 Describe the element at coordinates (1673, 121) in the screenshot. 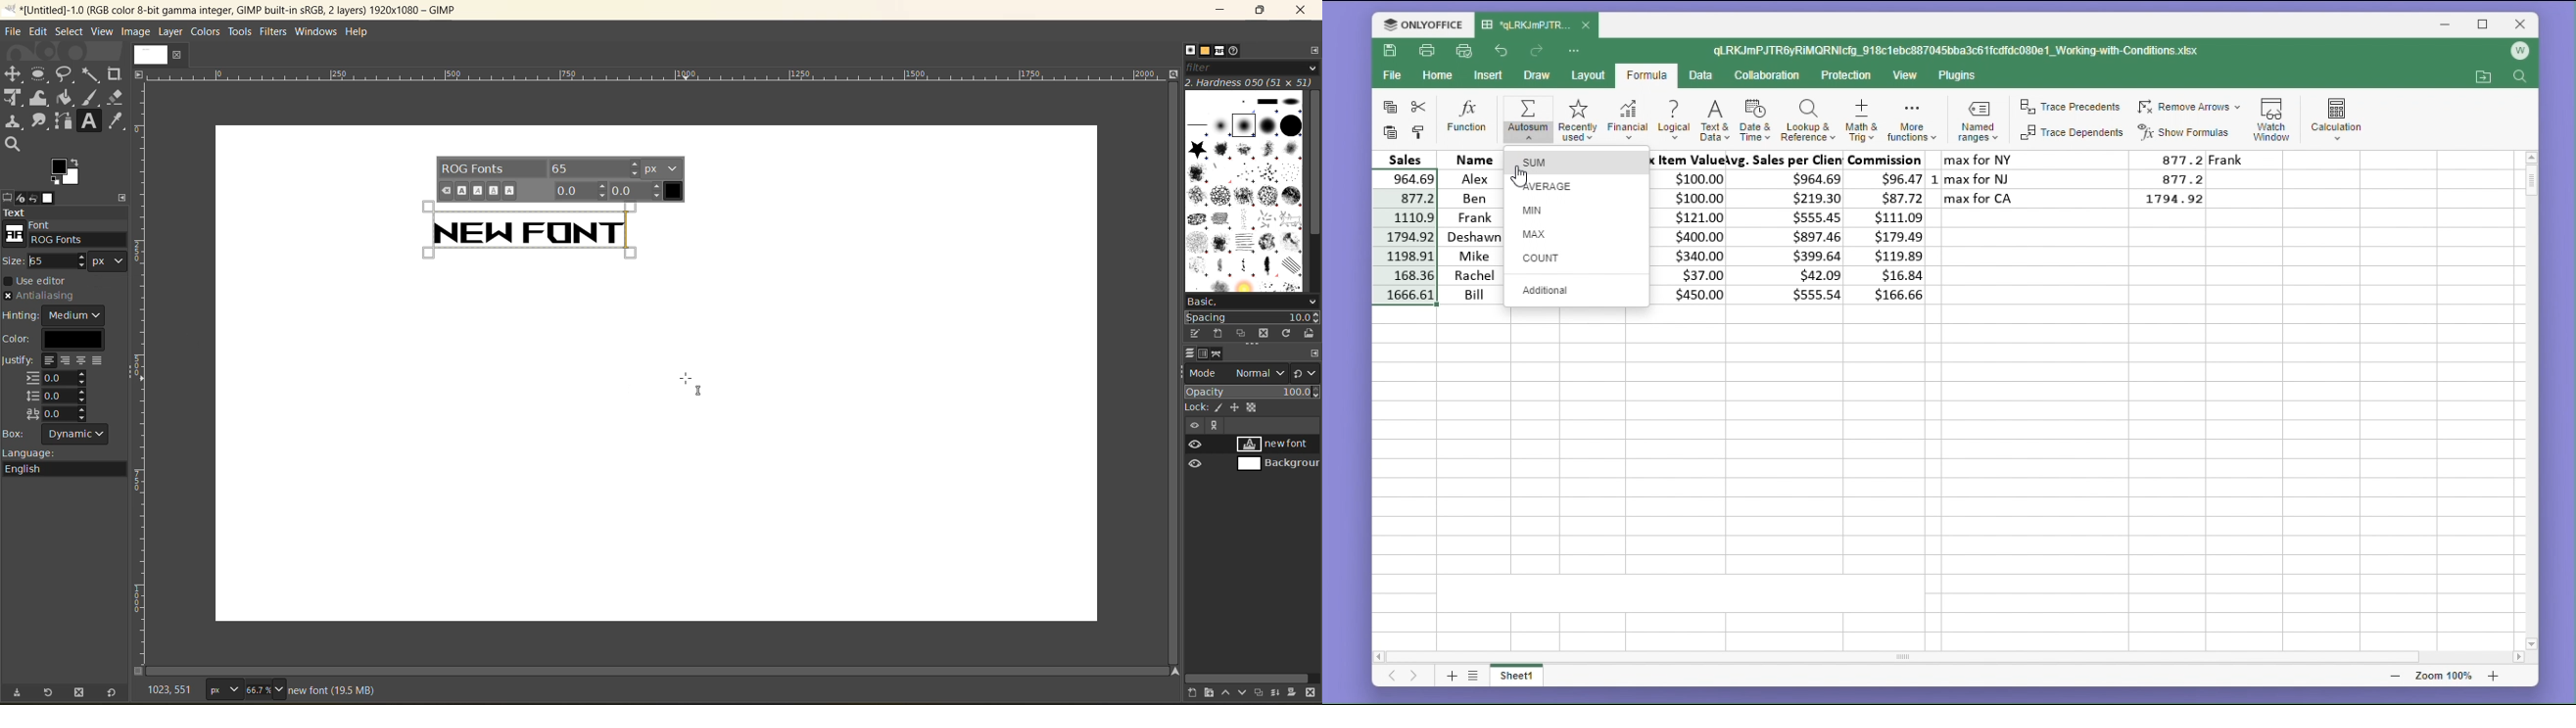

I see `logical` at that location.